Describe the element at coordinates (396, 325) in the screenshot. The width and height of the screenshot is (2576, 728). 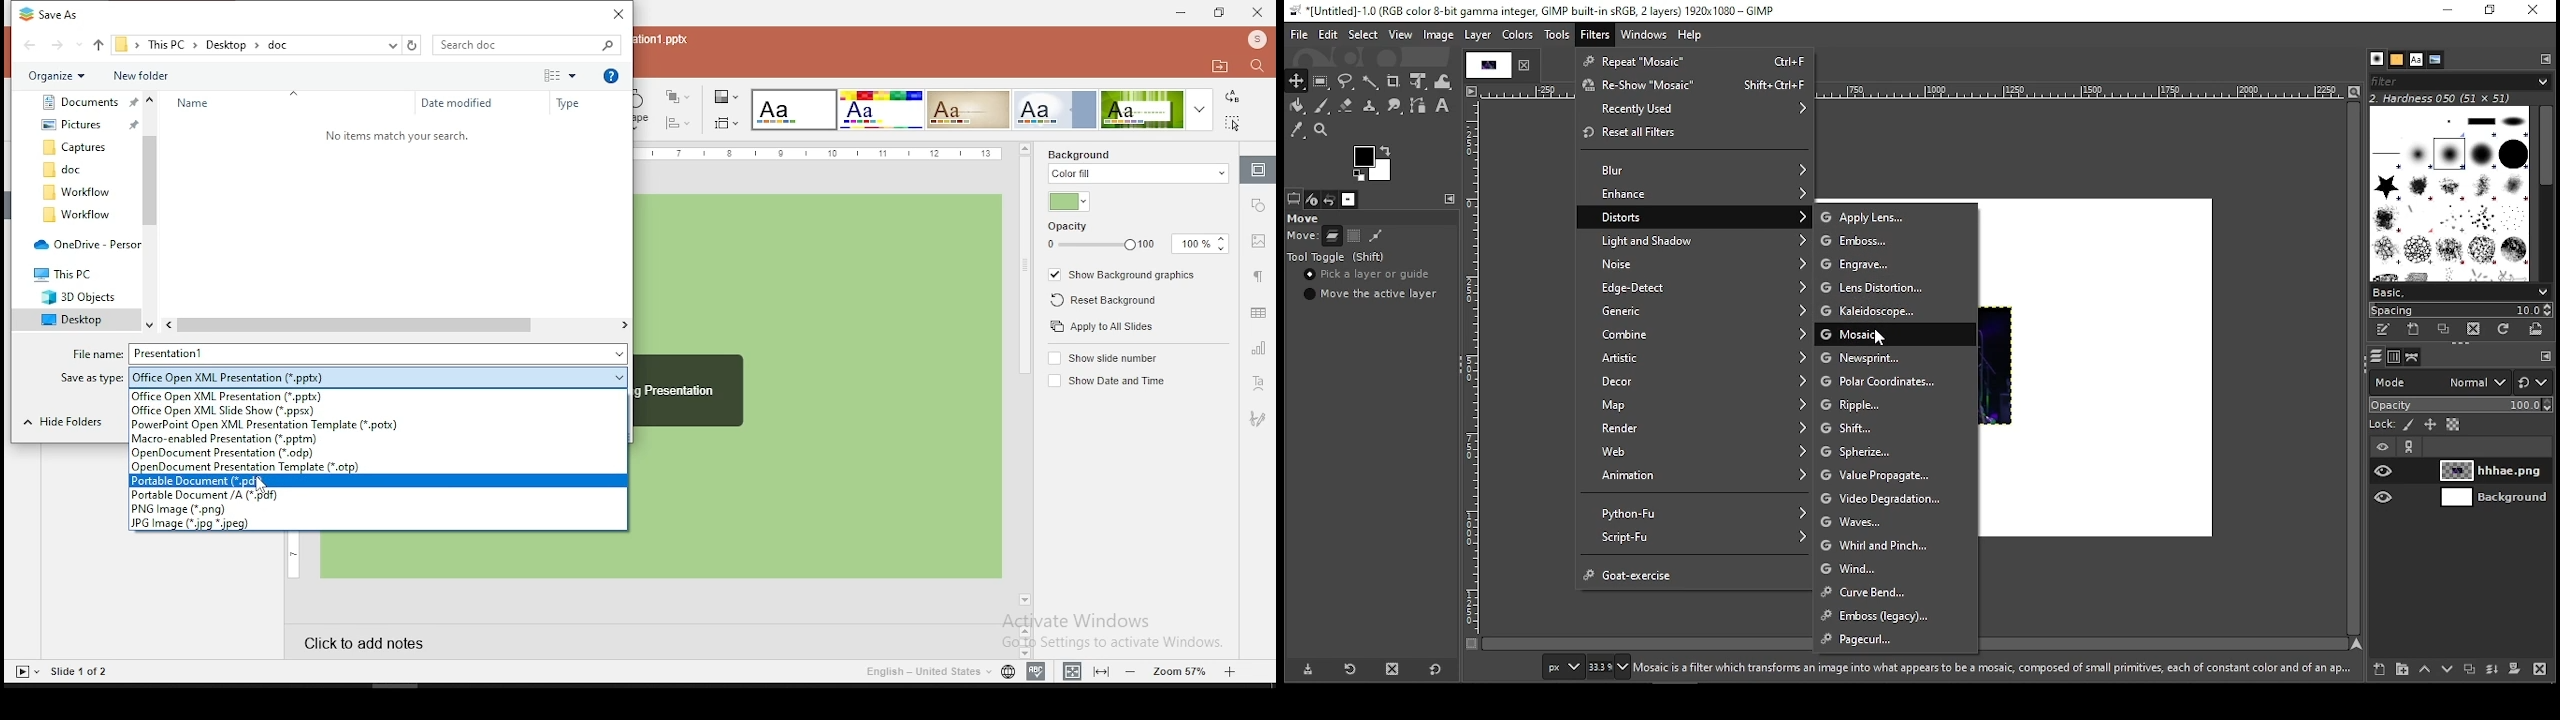
I see `Horizontal scrollbar` at that location.